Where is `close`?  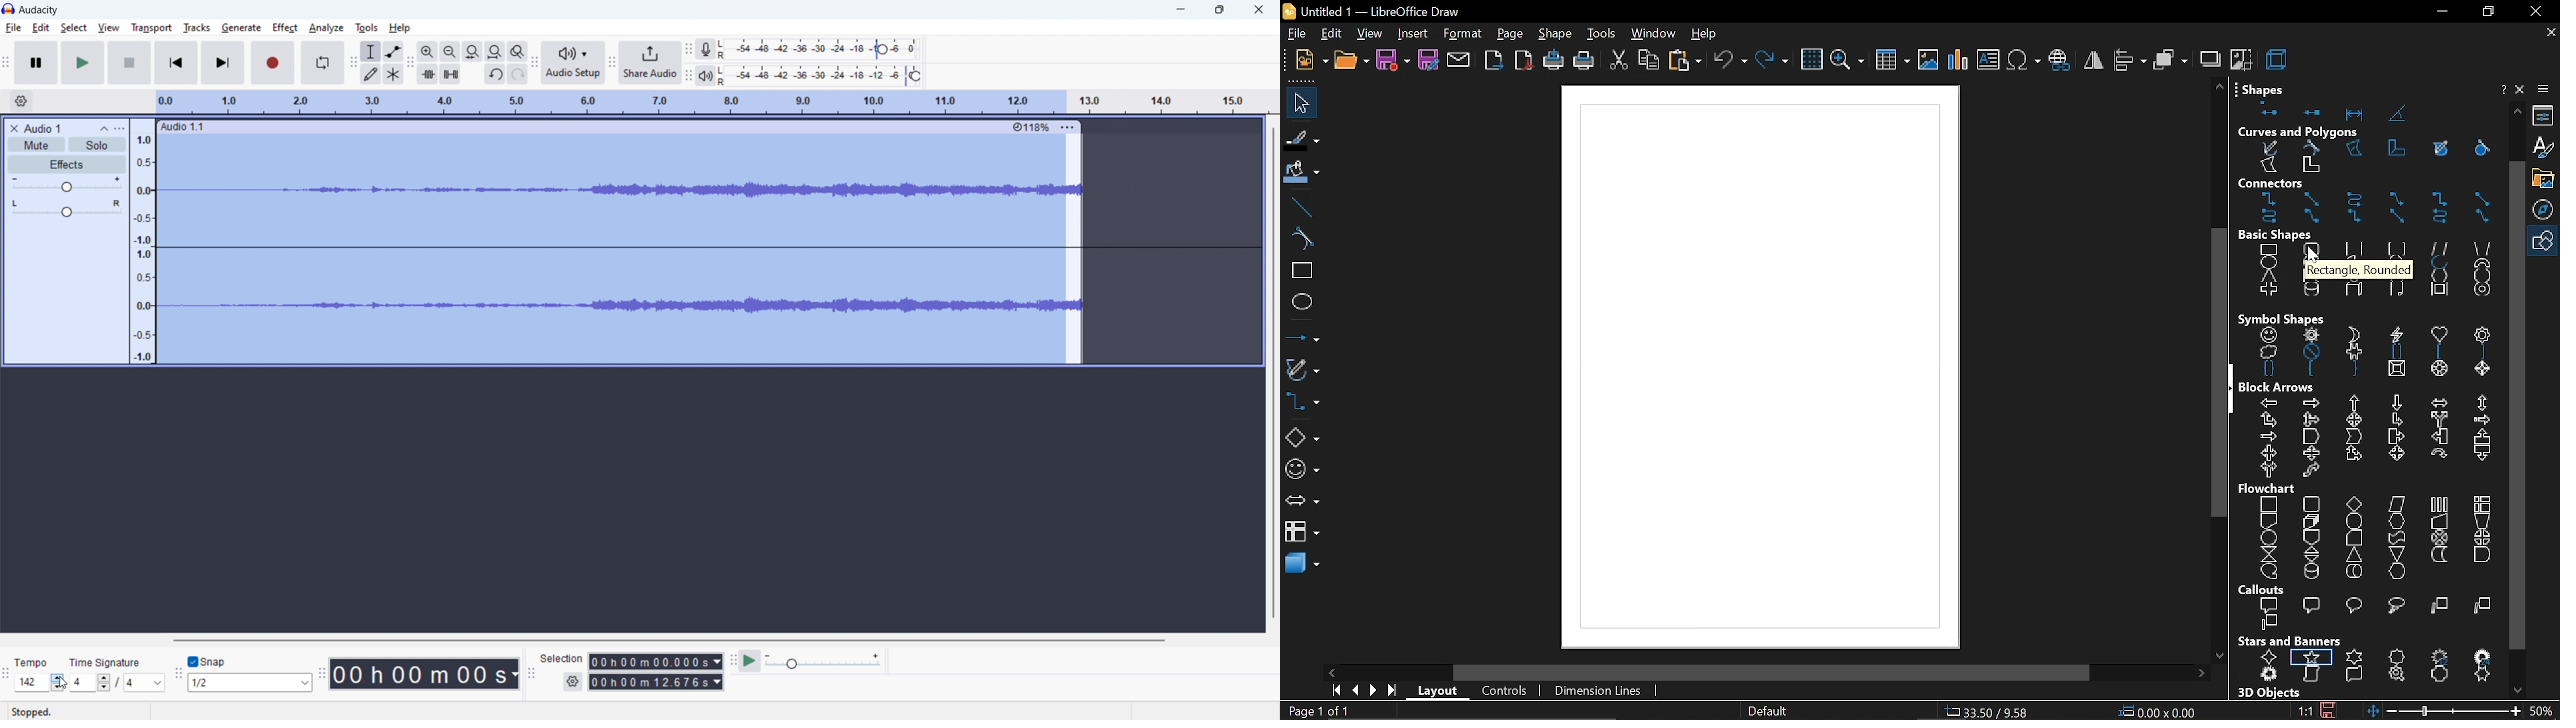
close is located at coordinates (2522, 89).